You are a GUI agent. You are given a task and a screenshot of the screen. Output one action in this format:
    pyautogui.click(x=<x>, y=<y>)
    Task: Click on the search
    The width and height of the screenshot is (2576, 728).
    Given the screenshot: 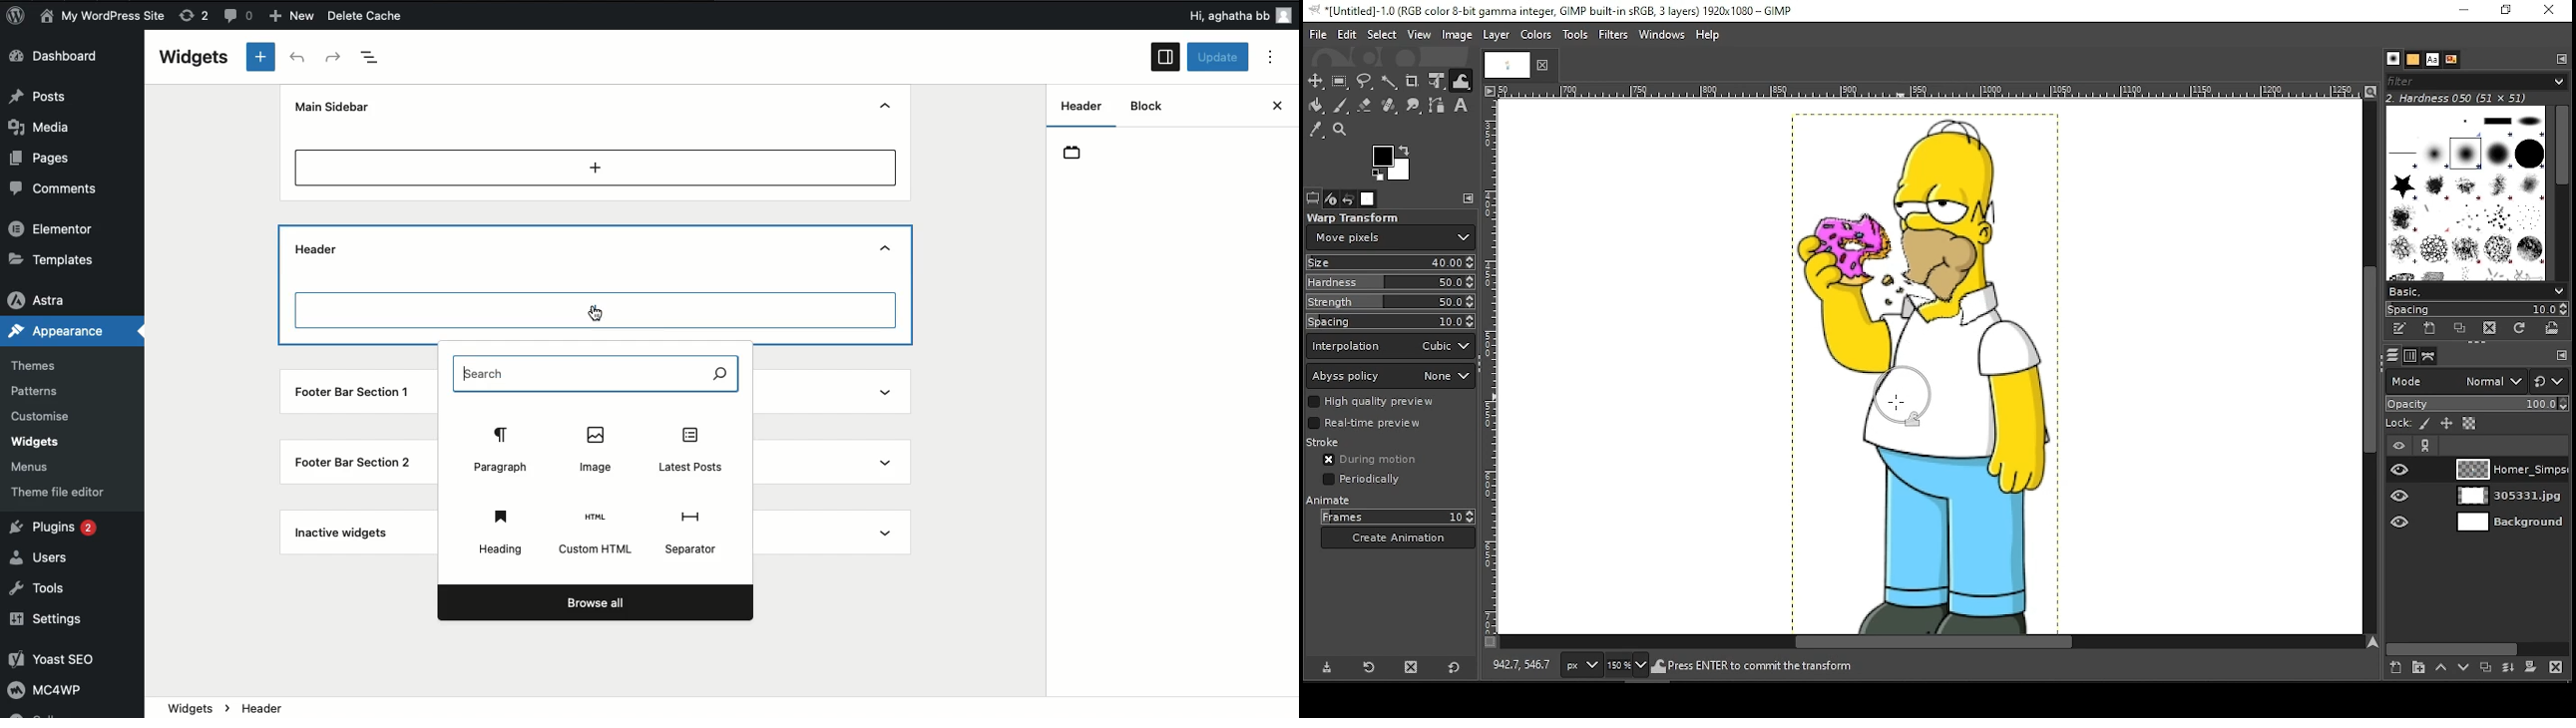 What is the action you would take?
    pyautogui.click(x=600, y=372)
    